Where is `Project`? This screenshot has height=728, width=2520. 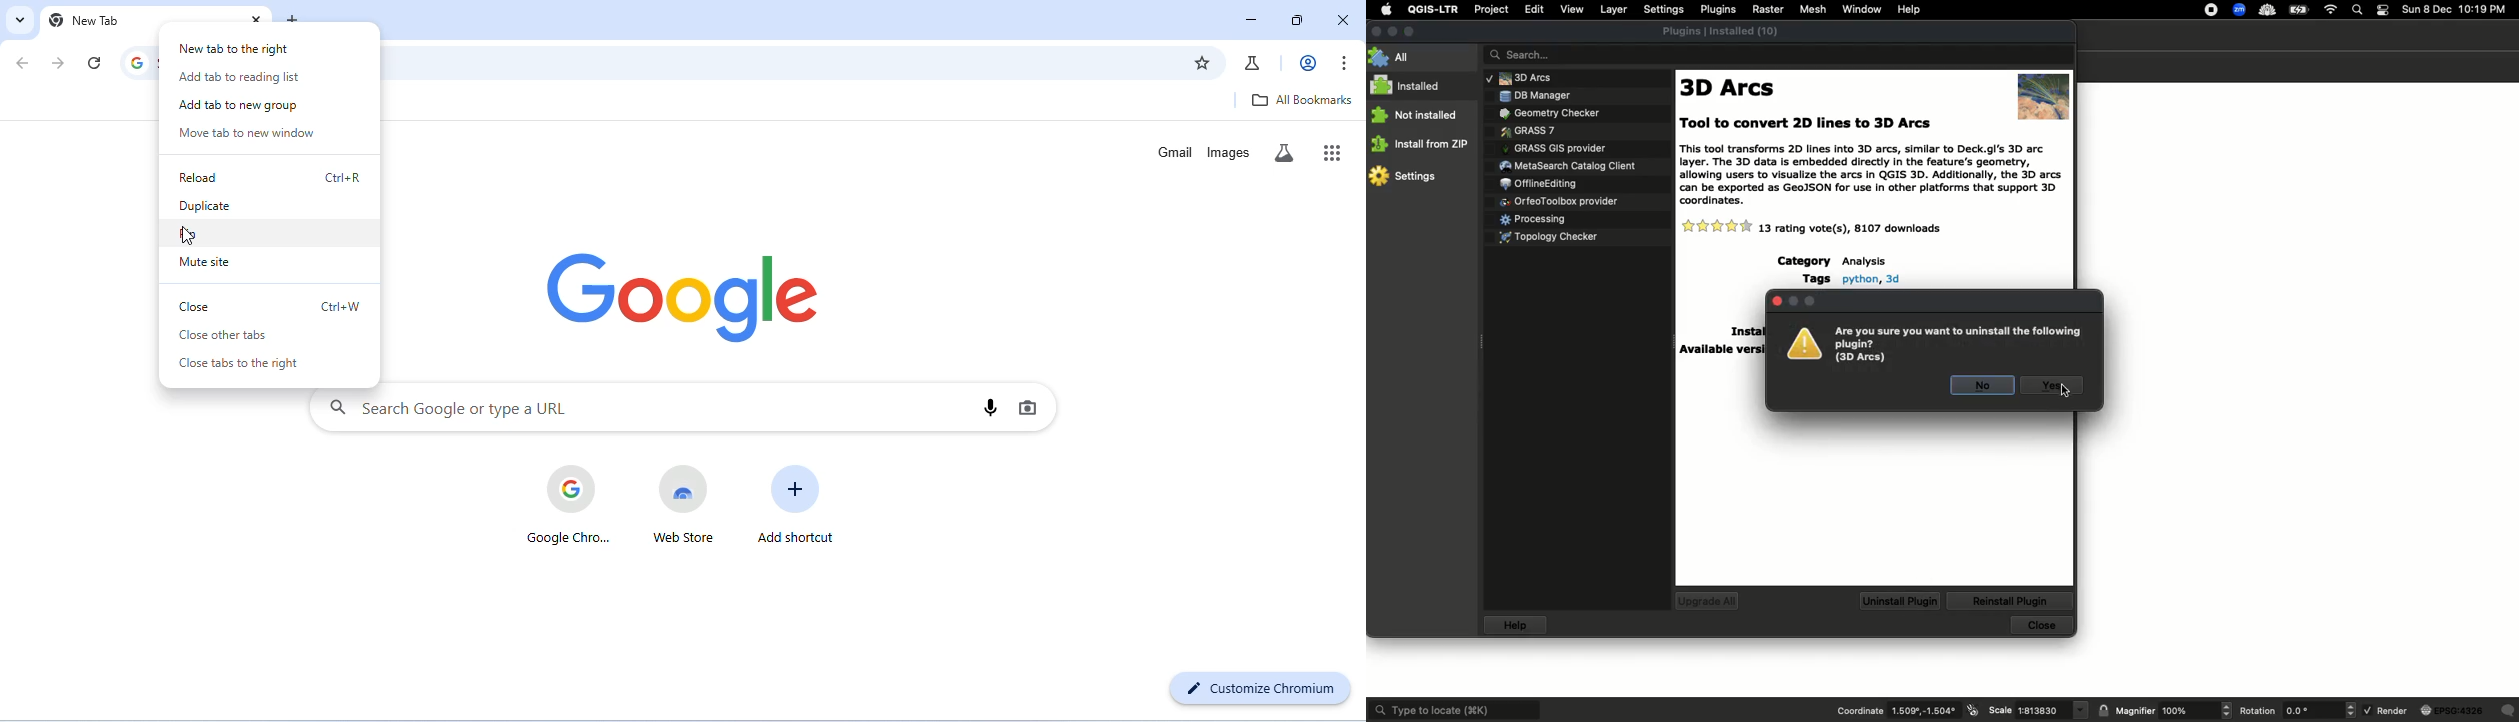
Project is located at coordinates (1490, 9).